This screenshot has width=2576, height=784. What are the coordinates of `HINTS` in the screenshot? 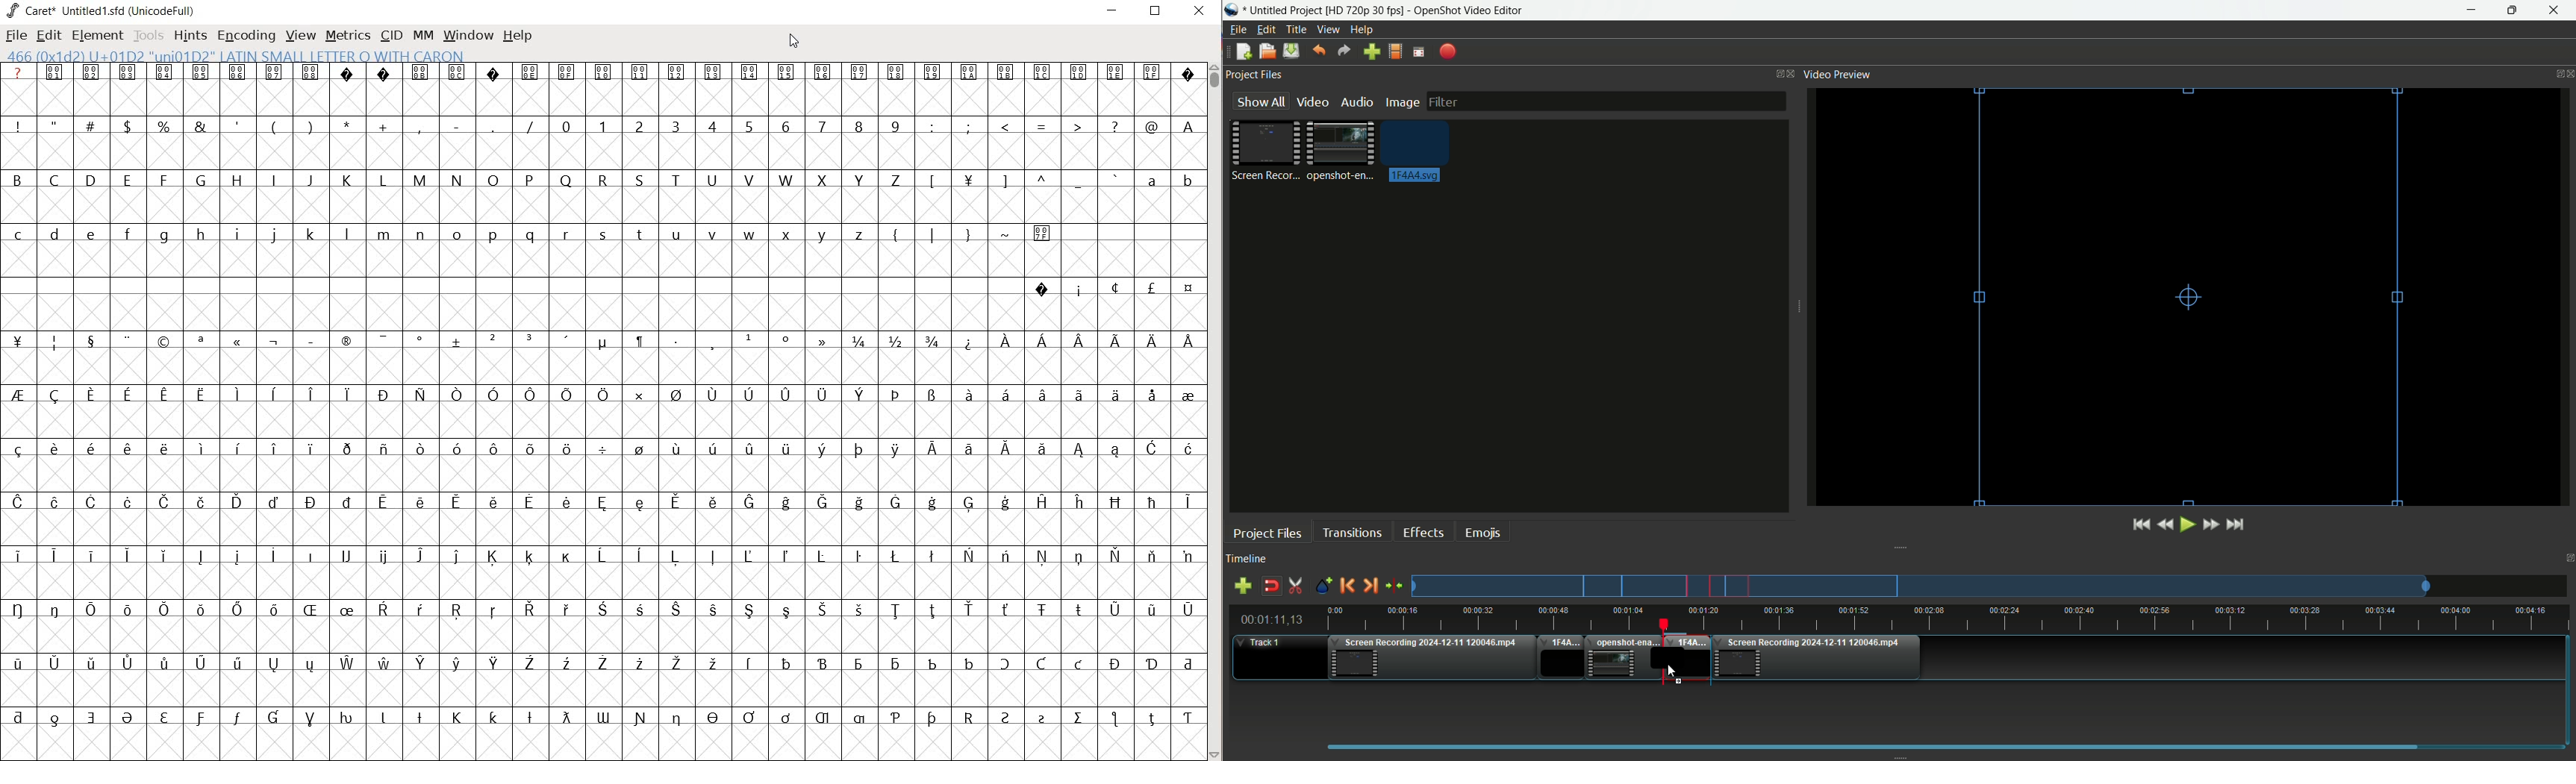 It's located at (190, 35).